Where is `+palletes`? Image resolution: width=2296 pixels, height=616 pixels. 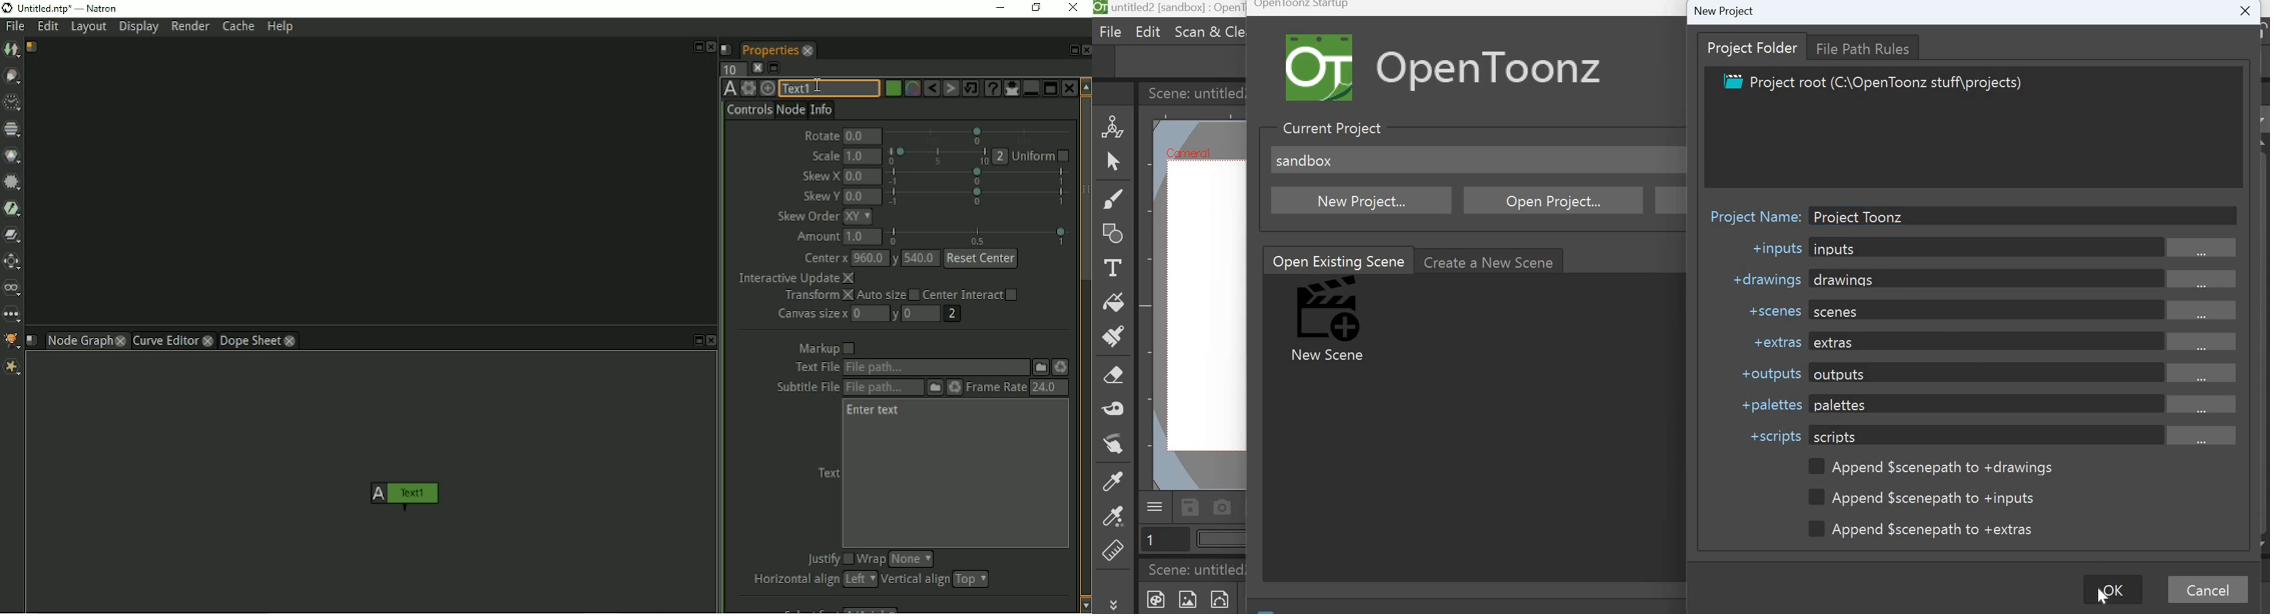
+palletes is located at coordinates (1769, 405).